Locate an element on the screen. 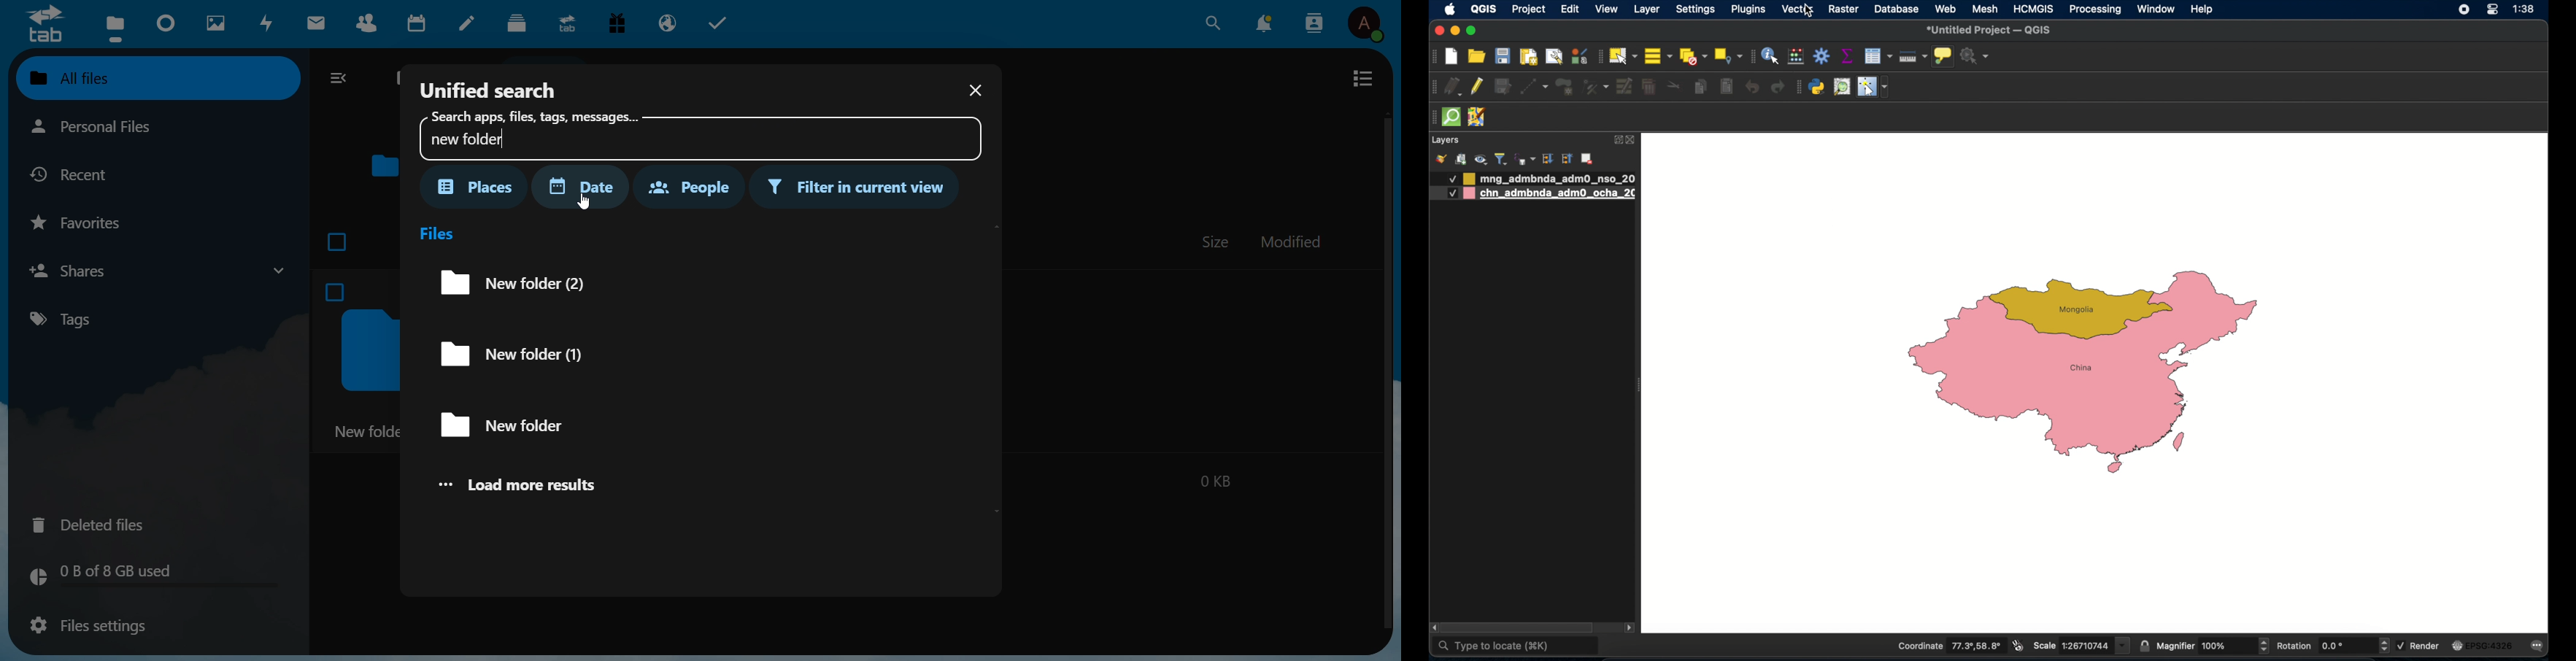 The height and width of the screenshot is (672, 2576). vector is located at coordinates (1800, 10).